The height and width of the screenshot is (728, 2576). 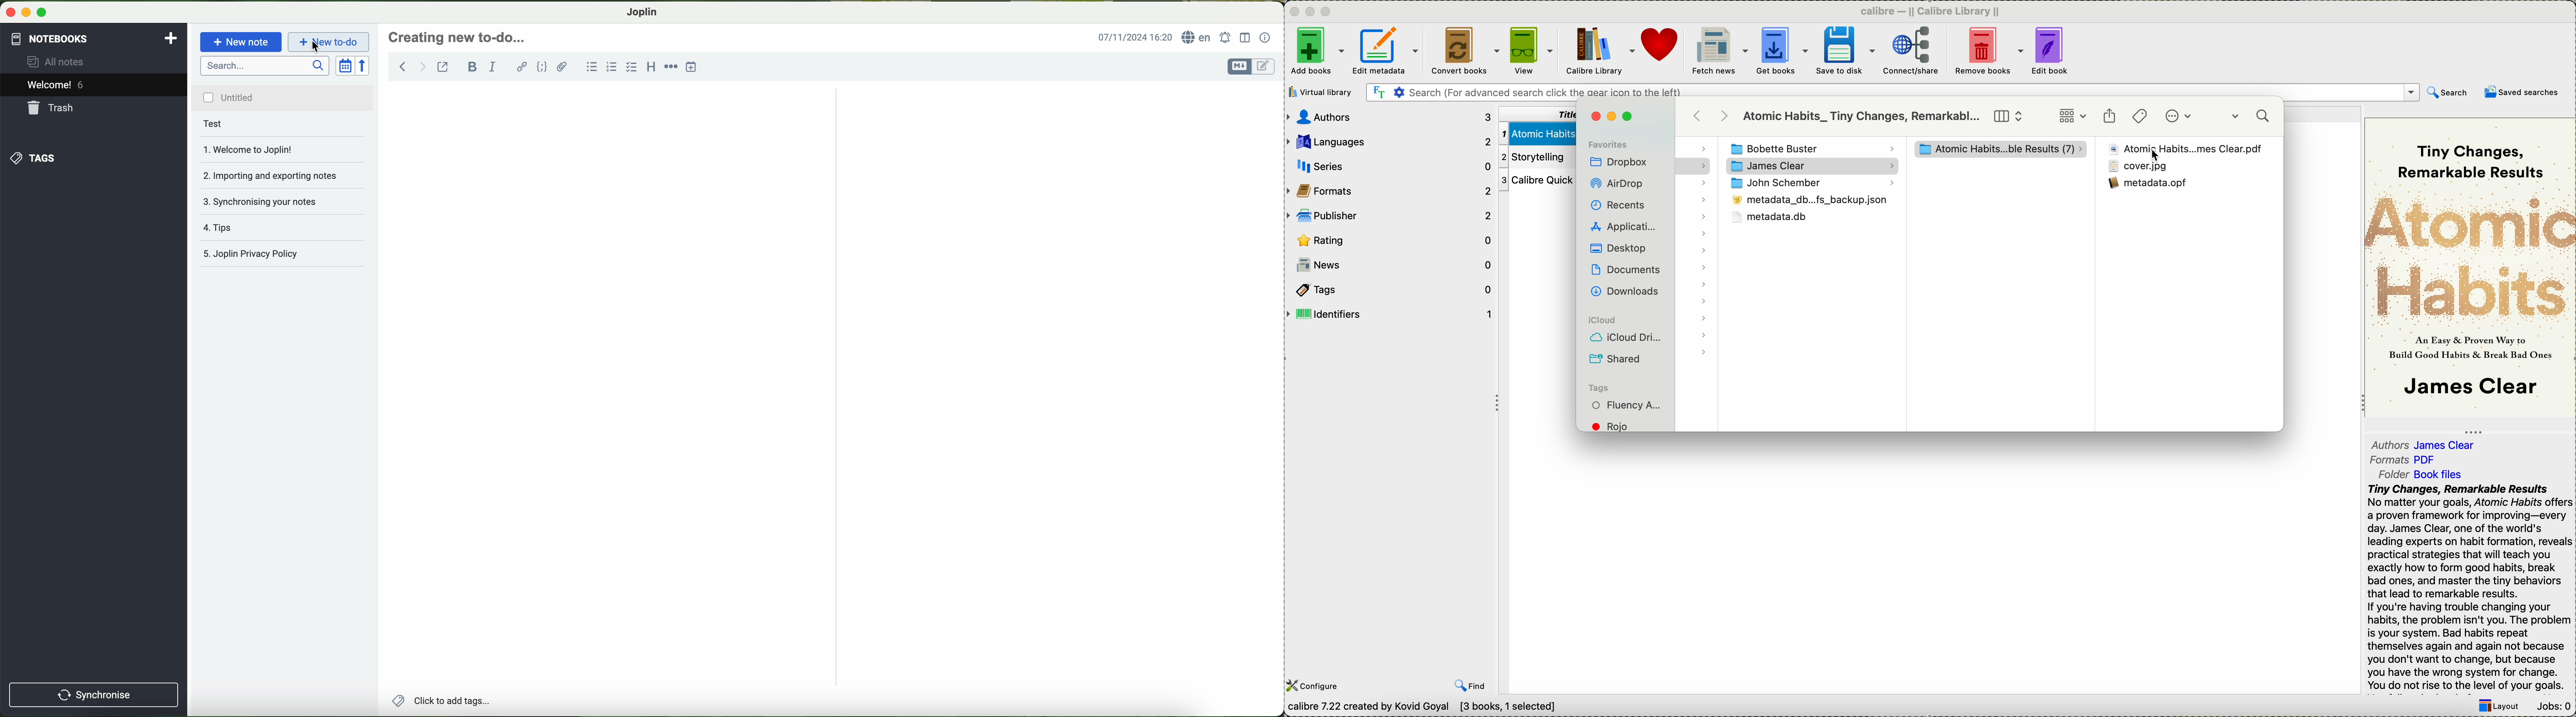 I want to click on atomic habits folder, so click(x=2001, y=150).